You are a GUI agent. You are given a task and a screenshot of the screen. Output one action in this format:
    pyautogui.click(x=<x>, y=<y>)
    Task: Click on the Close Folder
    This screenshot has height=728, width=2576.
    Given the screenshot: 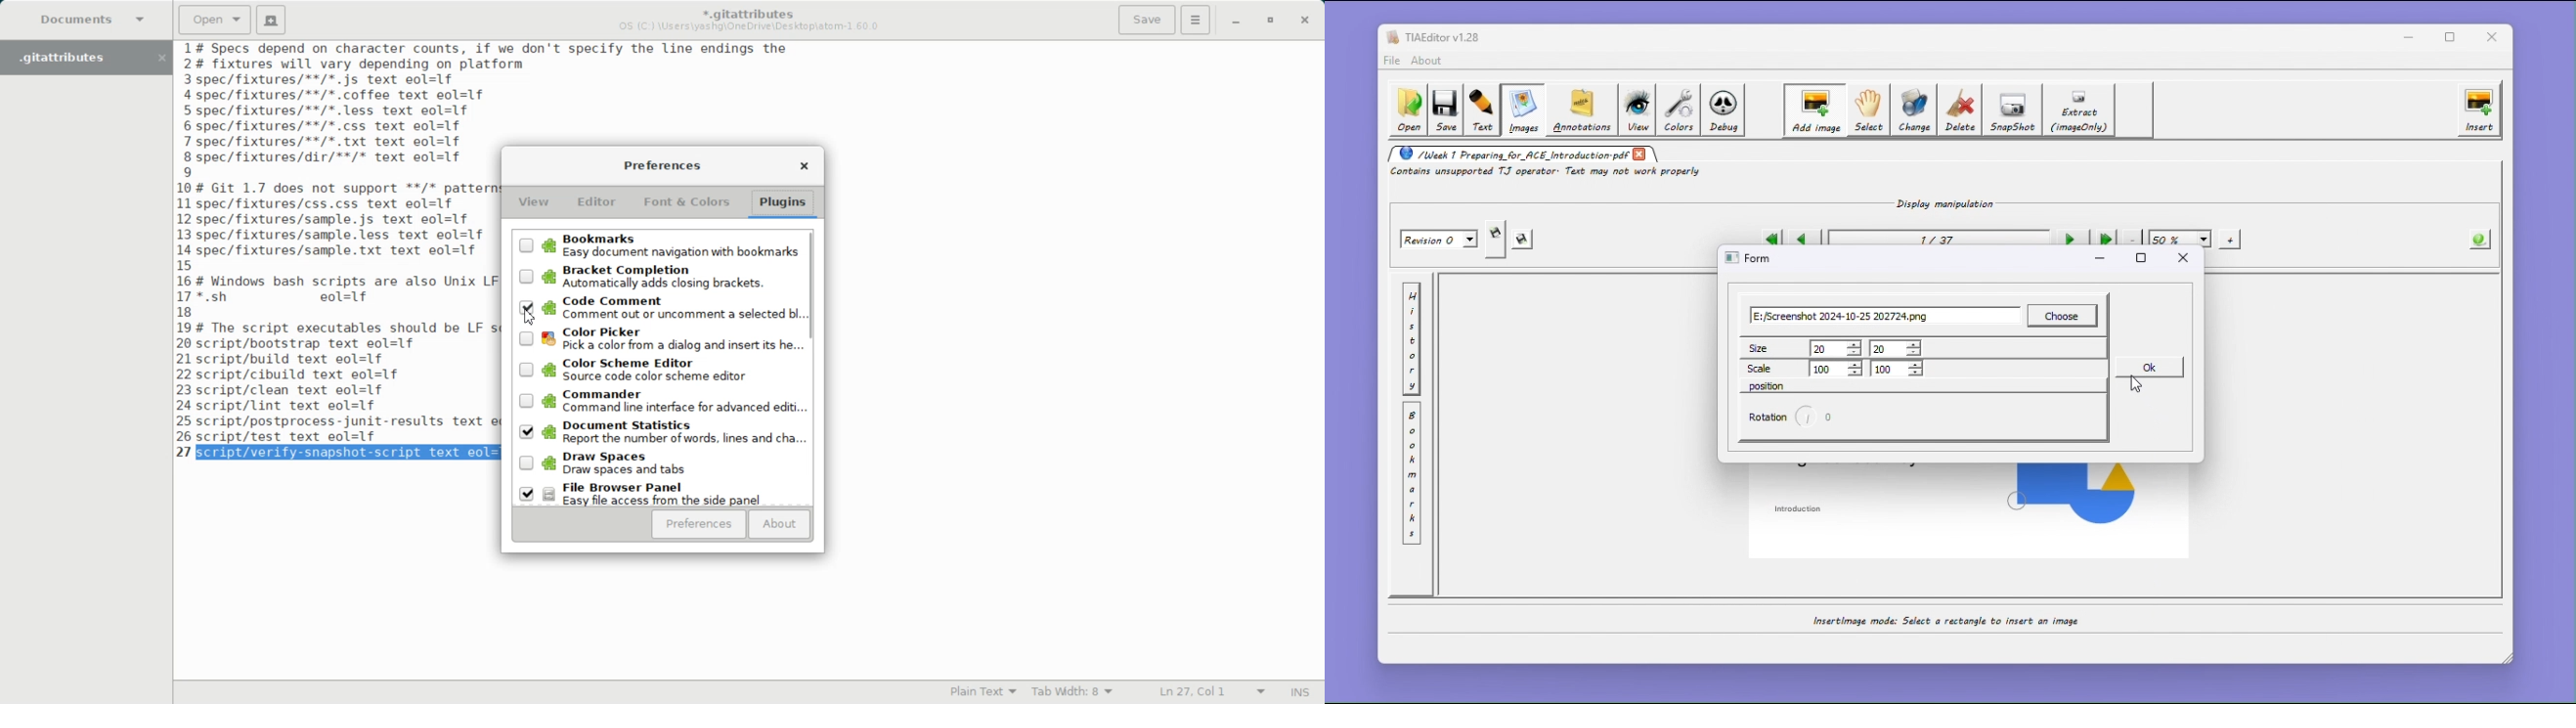 What is the action you would take?
    pyautogui.click(x=161, y=58)
    